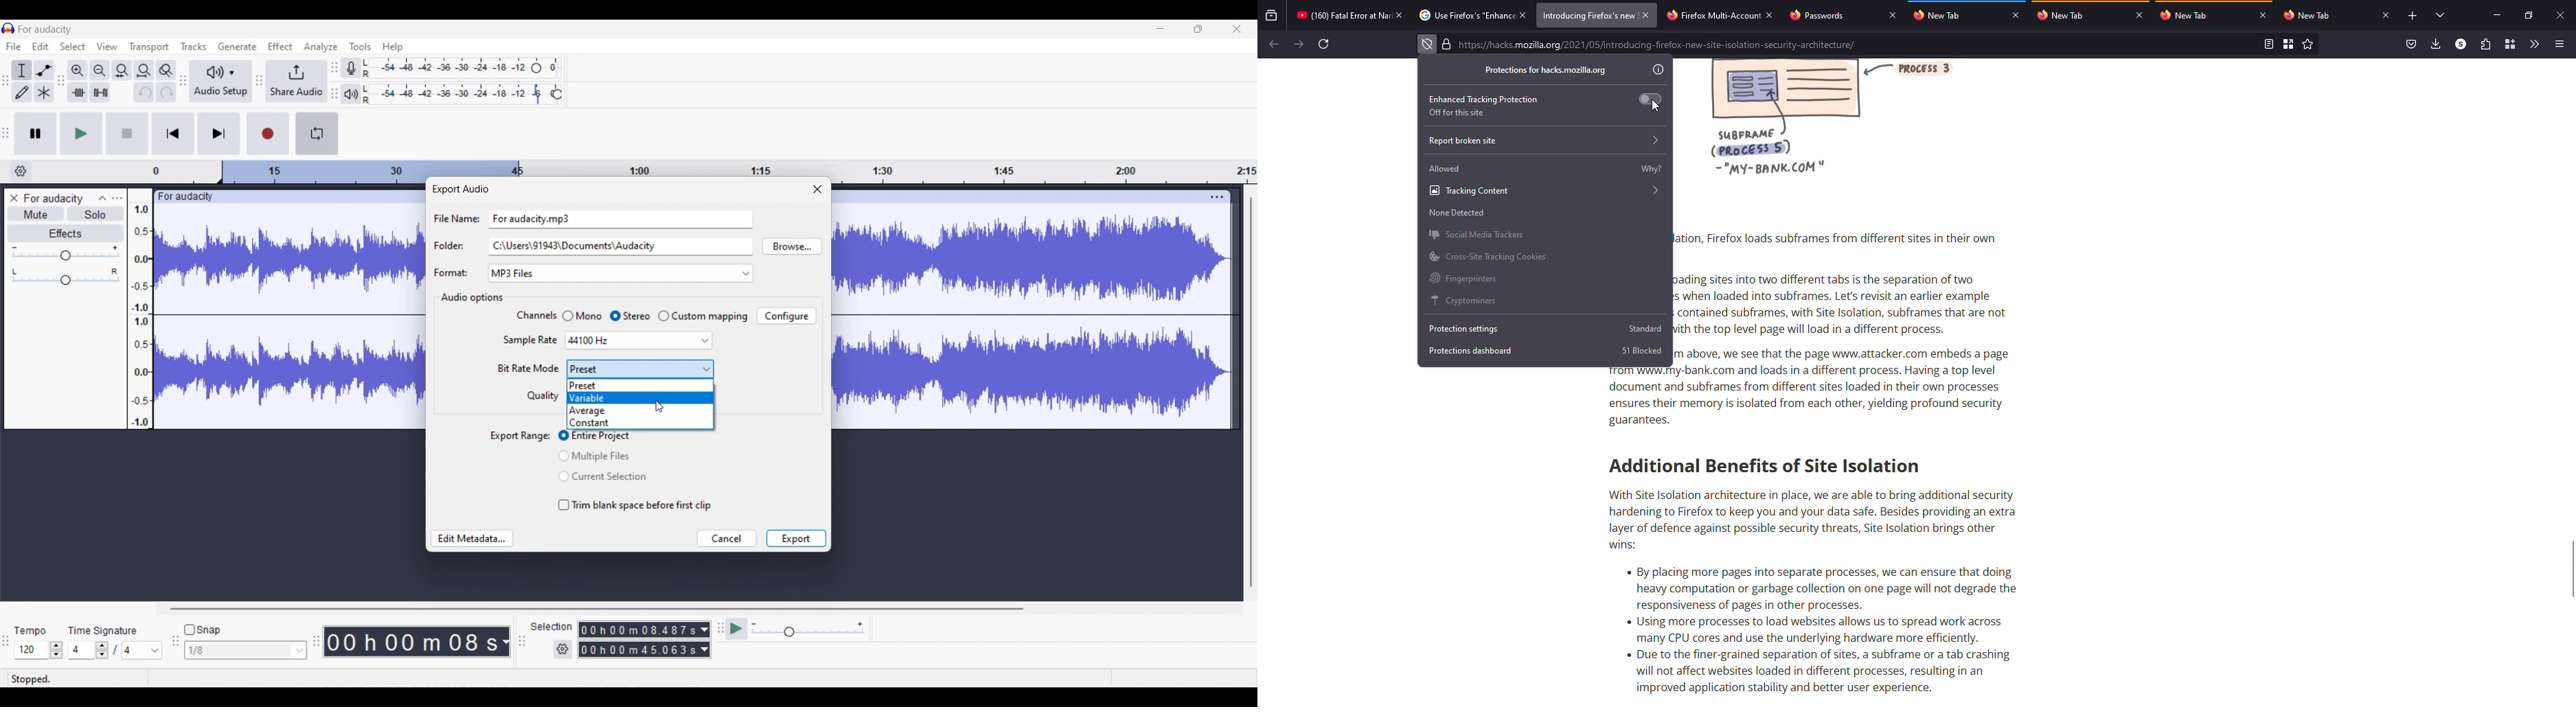  What do you see at coordinates (1272, 14) in the screenshot?
I see `view recent` at bounding box center [1272, 14].